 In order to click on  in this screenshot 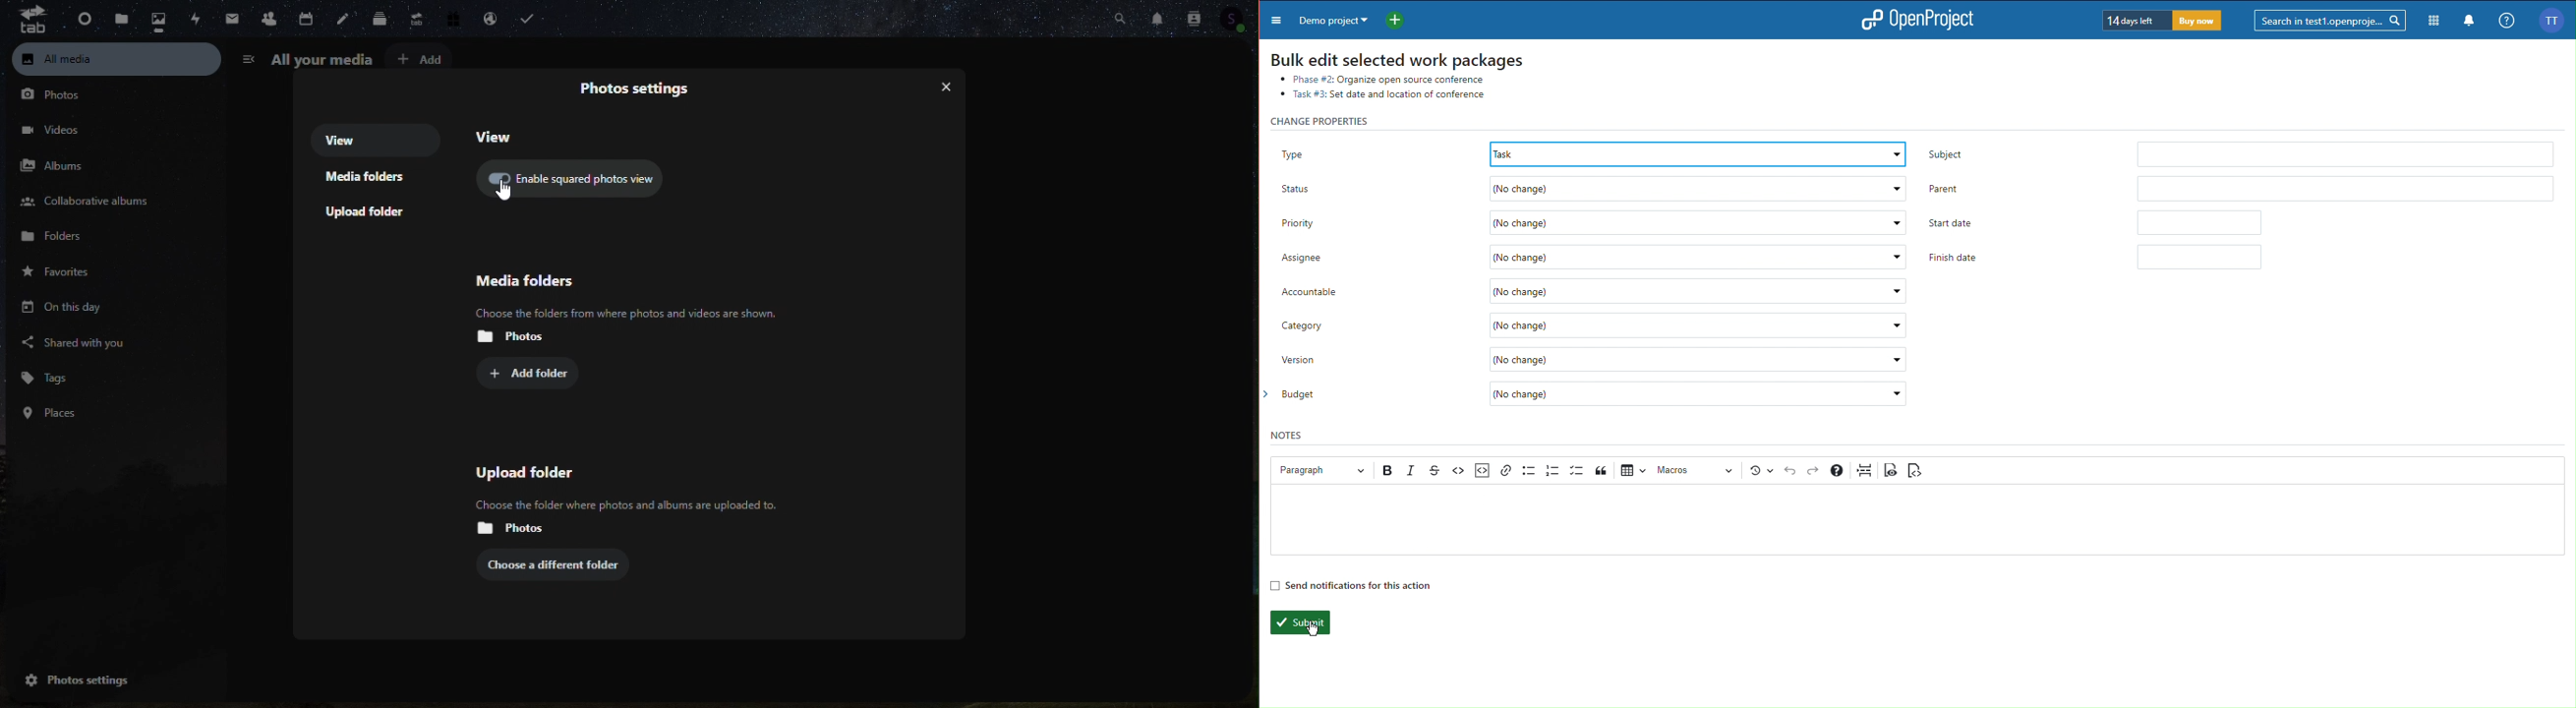, I will do `click(621, 504)`.